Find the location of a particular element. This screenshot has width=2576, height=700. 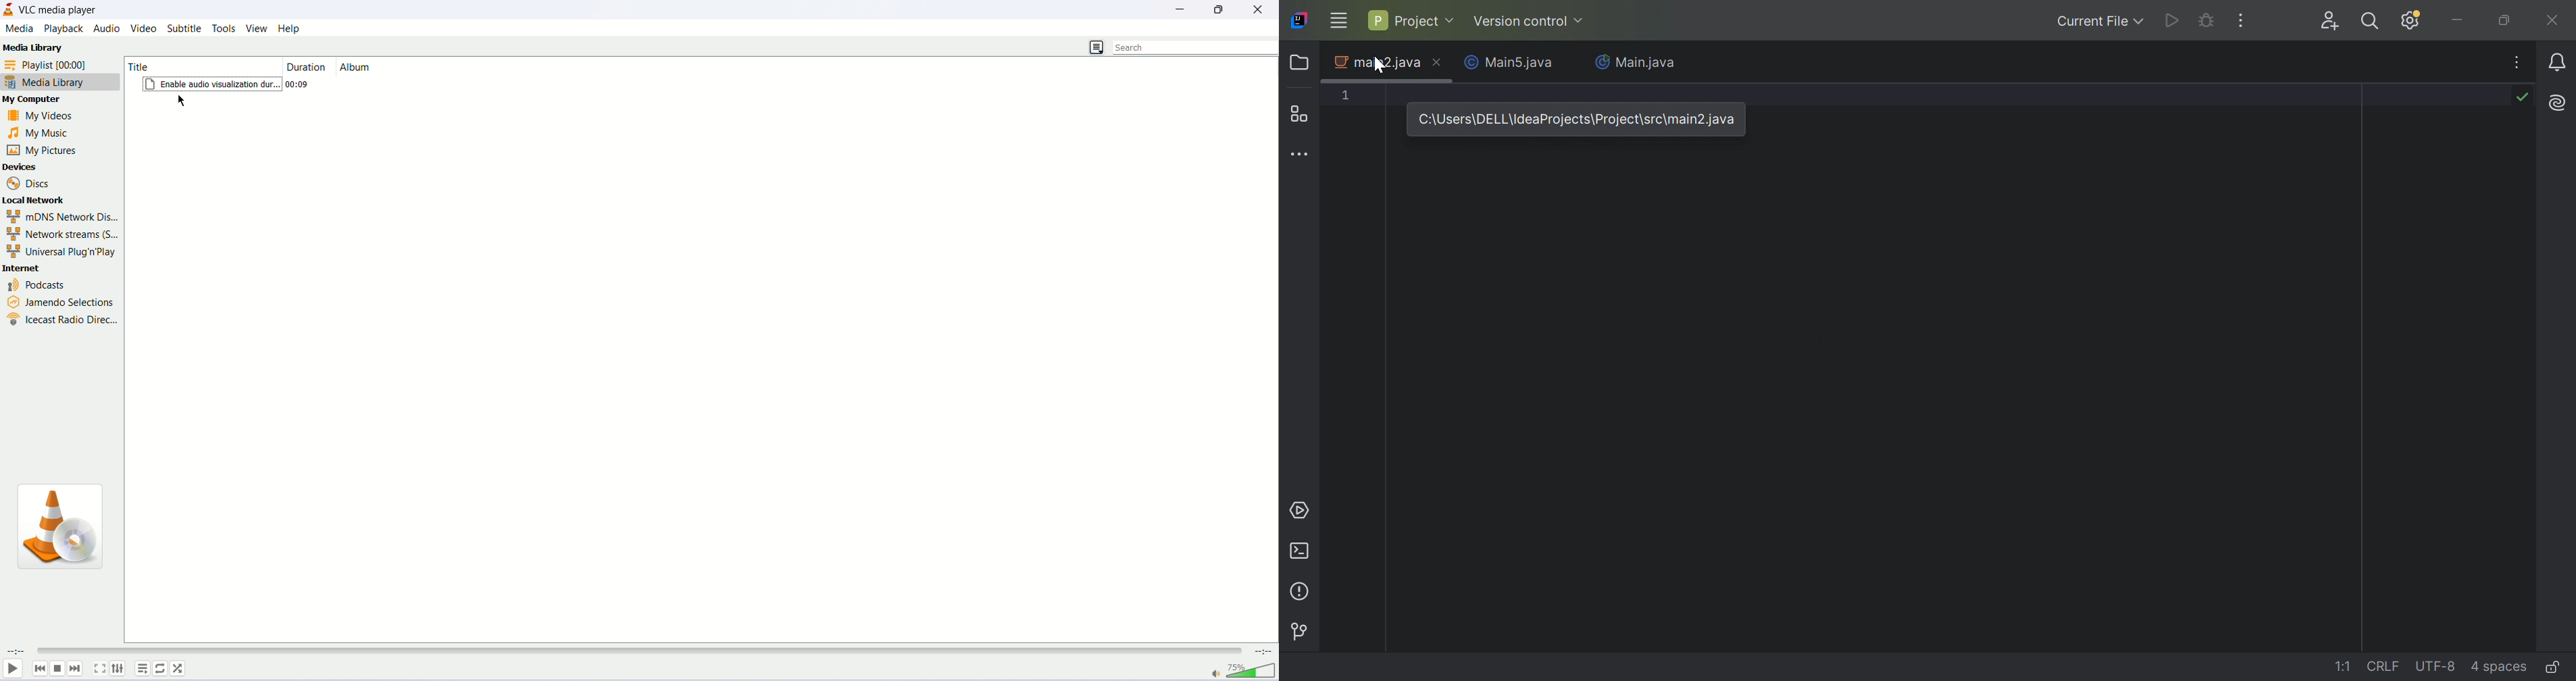

album is located at coordinates (395, 66).